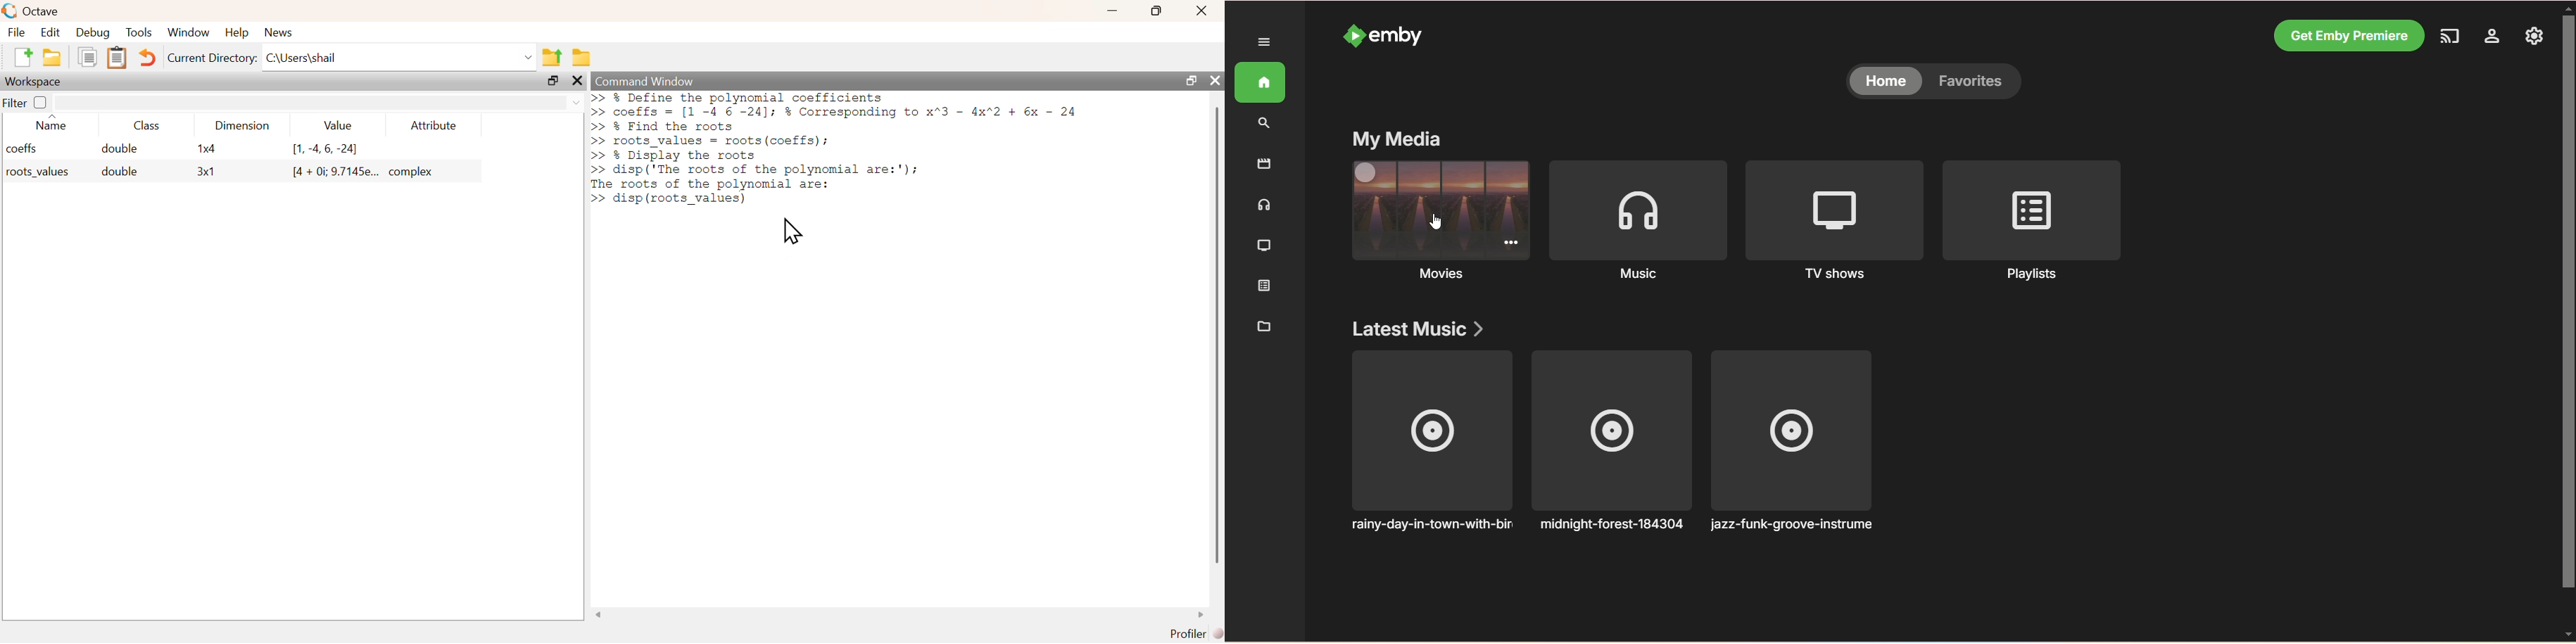 This screenshot has width=2576, height=644. I want to click on close, so click(1202, 11).